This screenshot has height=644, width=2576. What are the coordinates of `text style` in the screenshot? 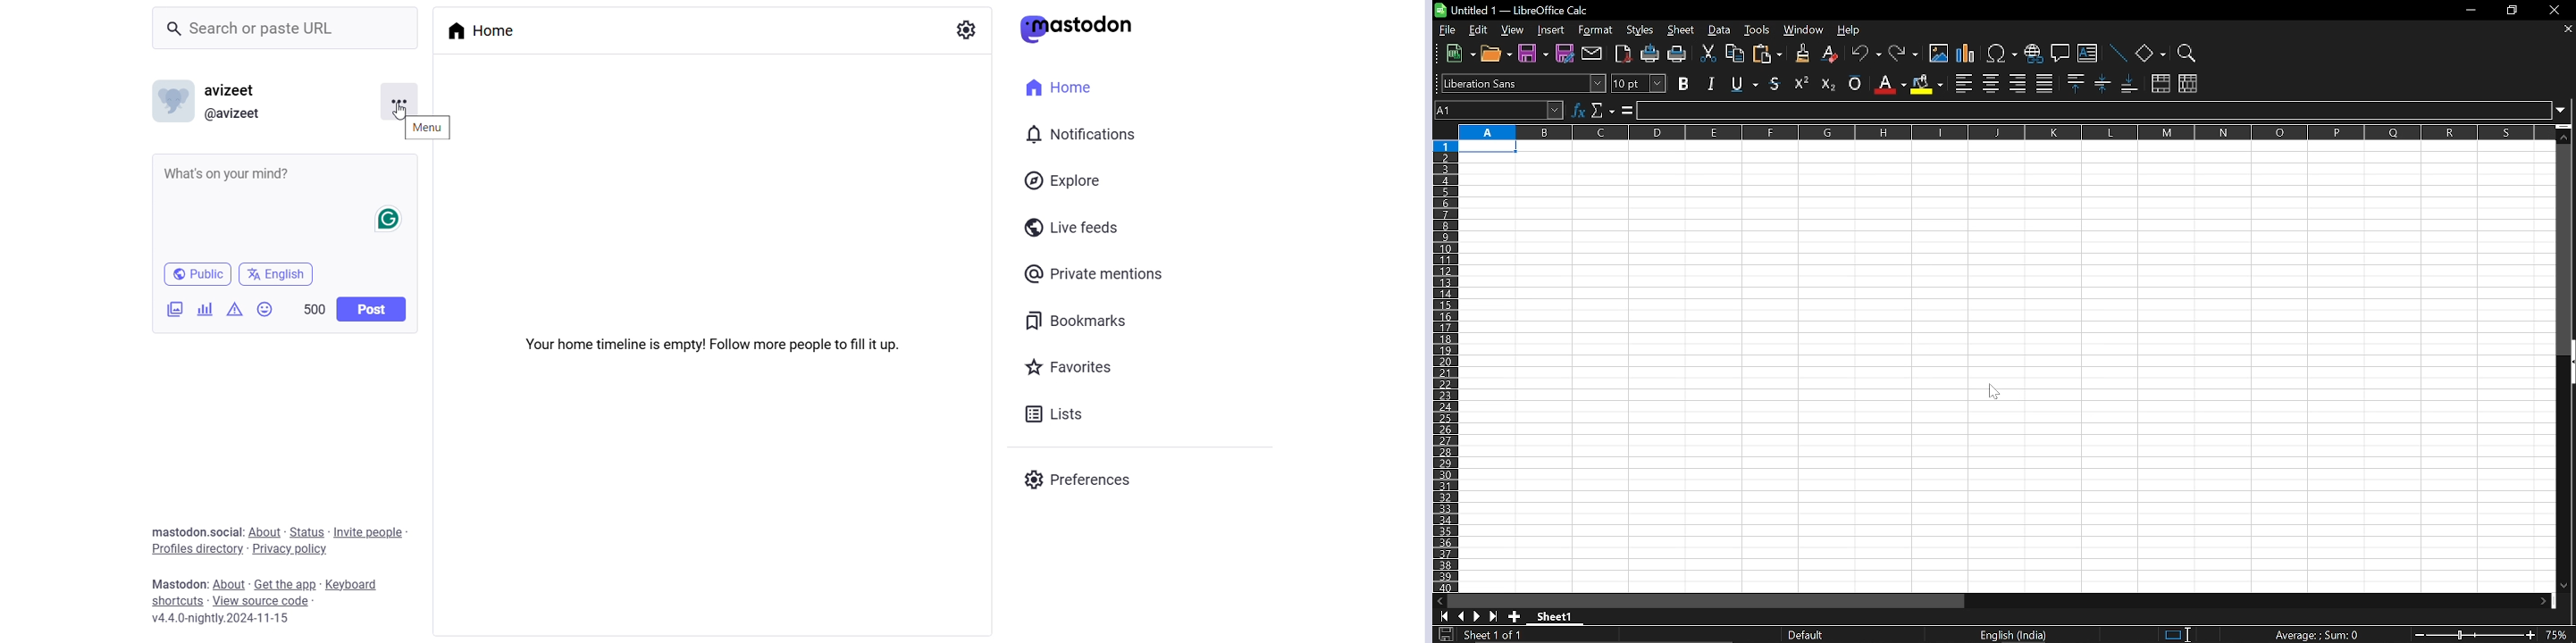 It's located at (1523, 83).